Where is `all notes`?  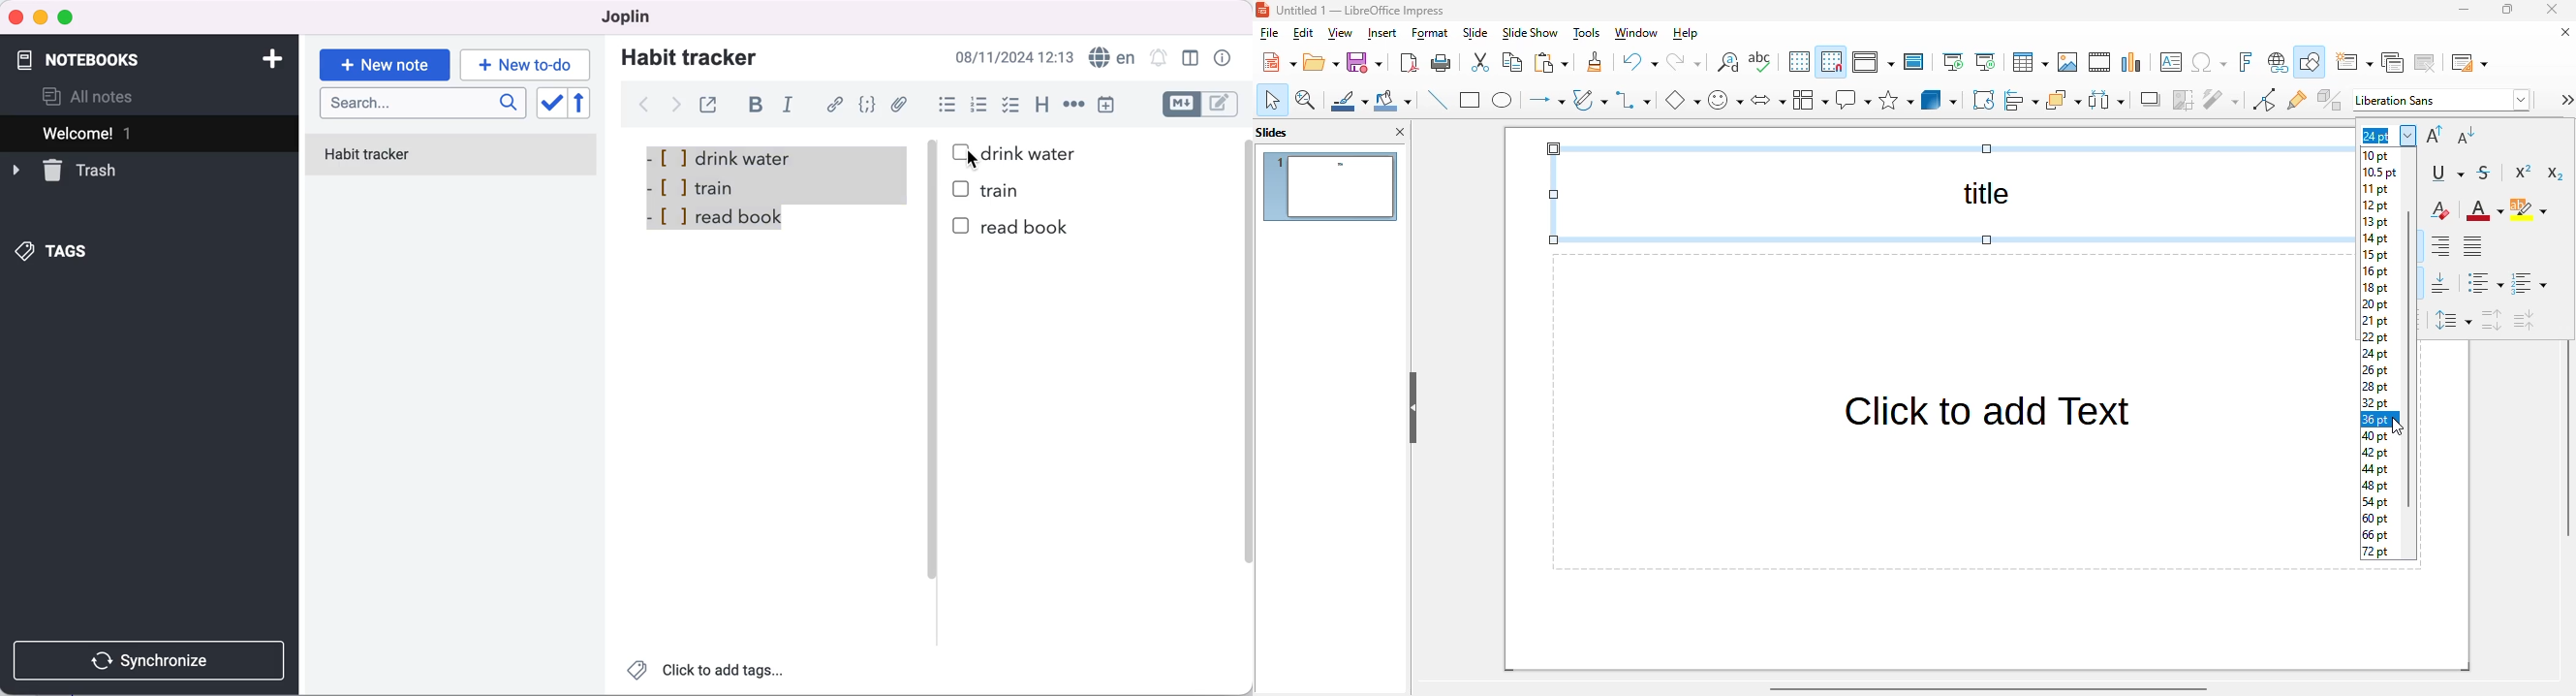
all notes is located at coordinates (88, 97).